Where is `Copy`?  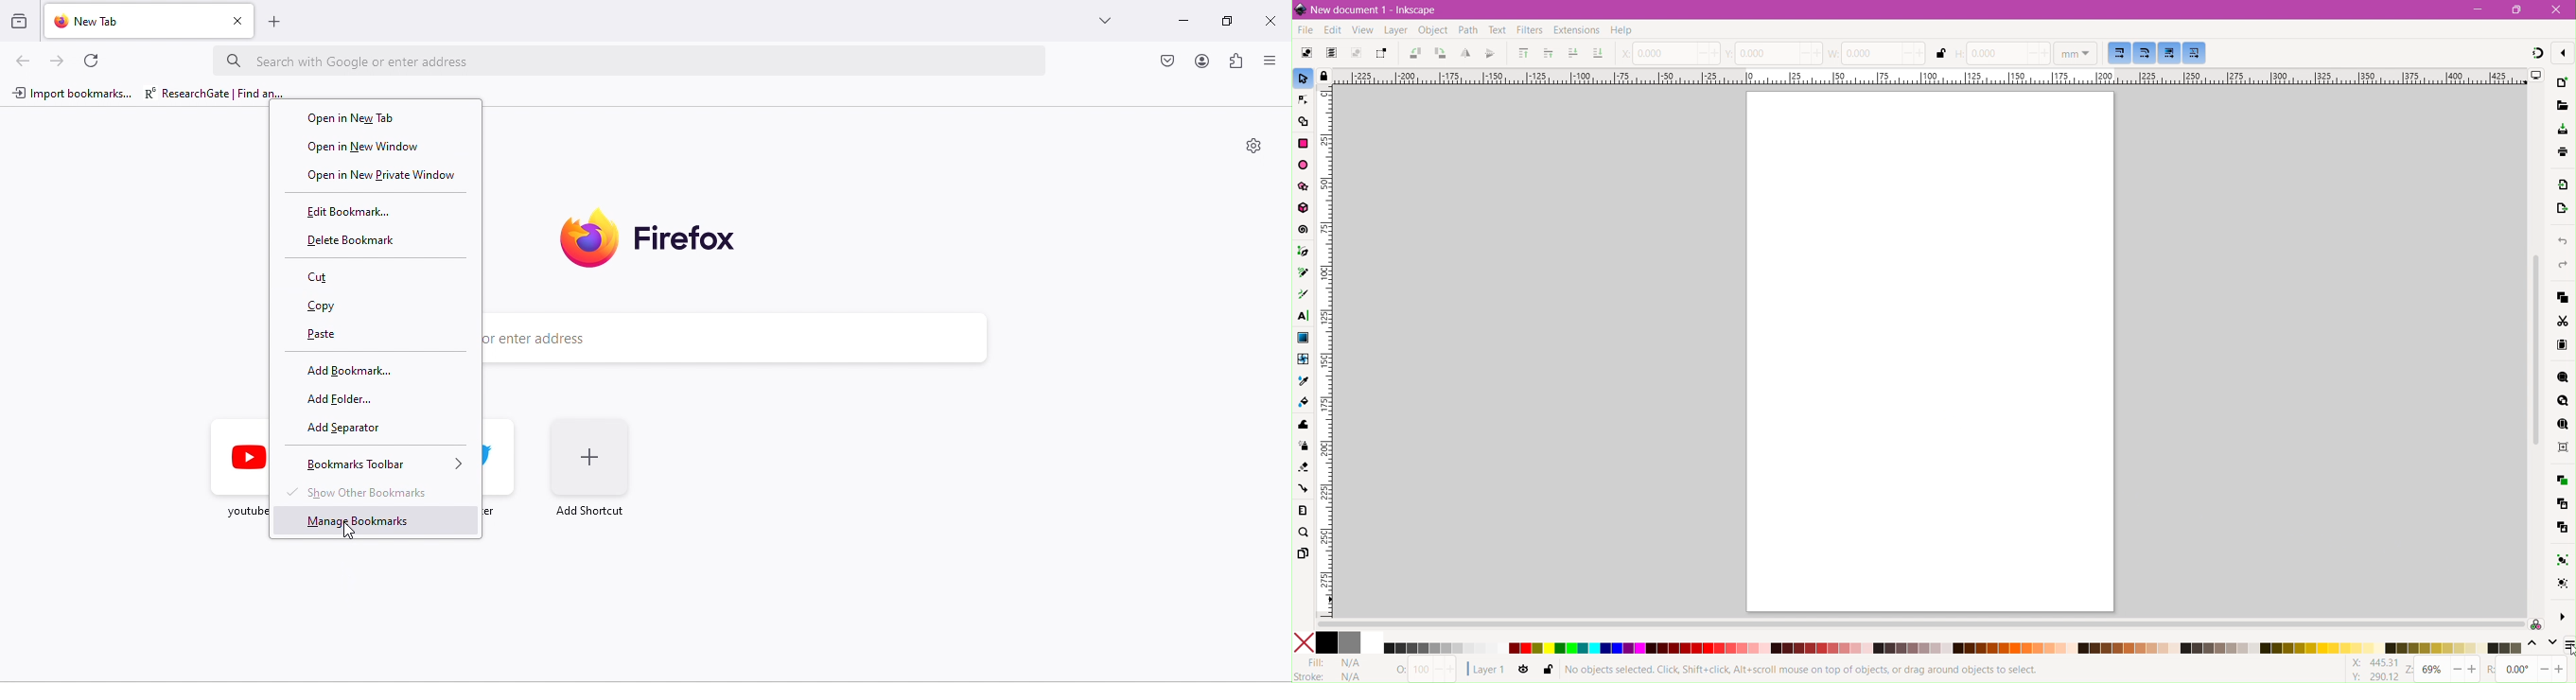
Copy is located at coordinates (2562, 297).